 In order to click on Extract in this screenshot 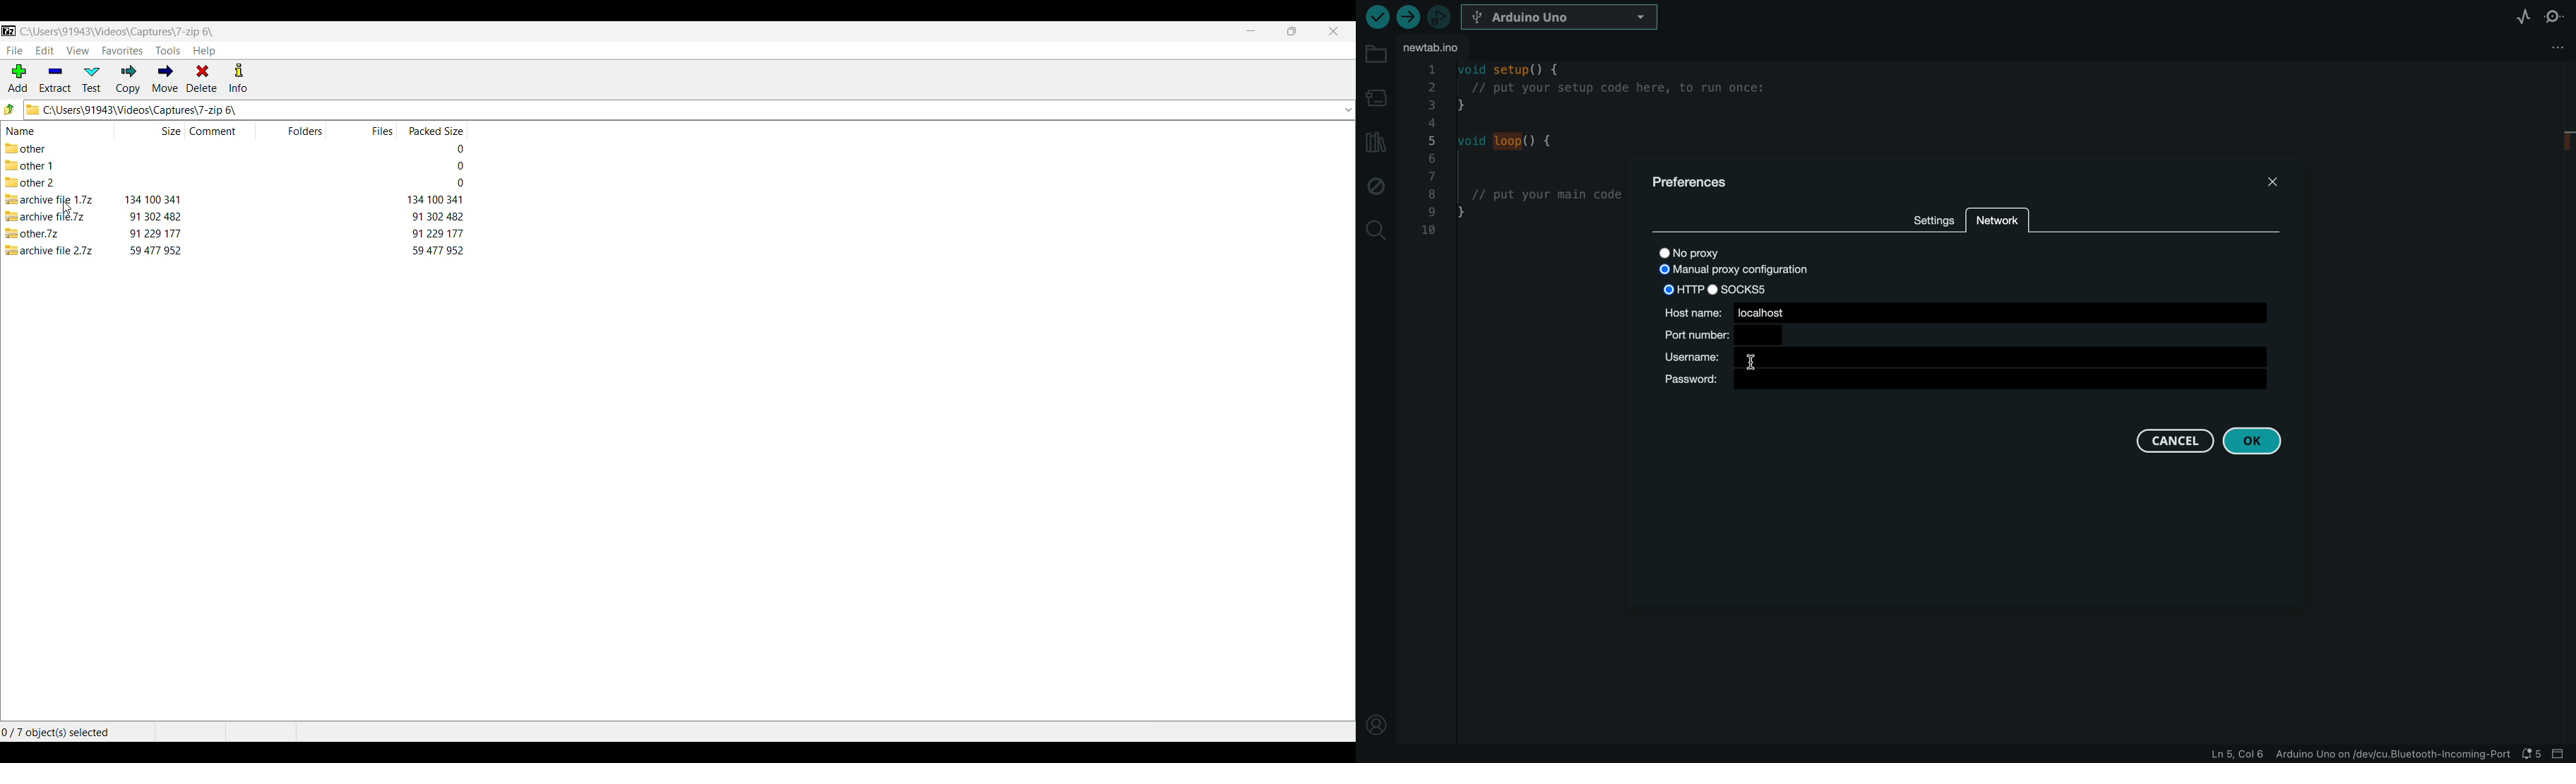, I will do `click(55, 79)`.